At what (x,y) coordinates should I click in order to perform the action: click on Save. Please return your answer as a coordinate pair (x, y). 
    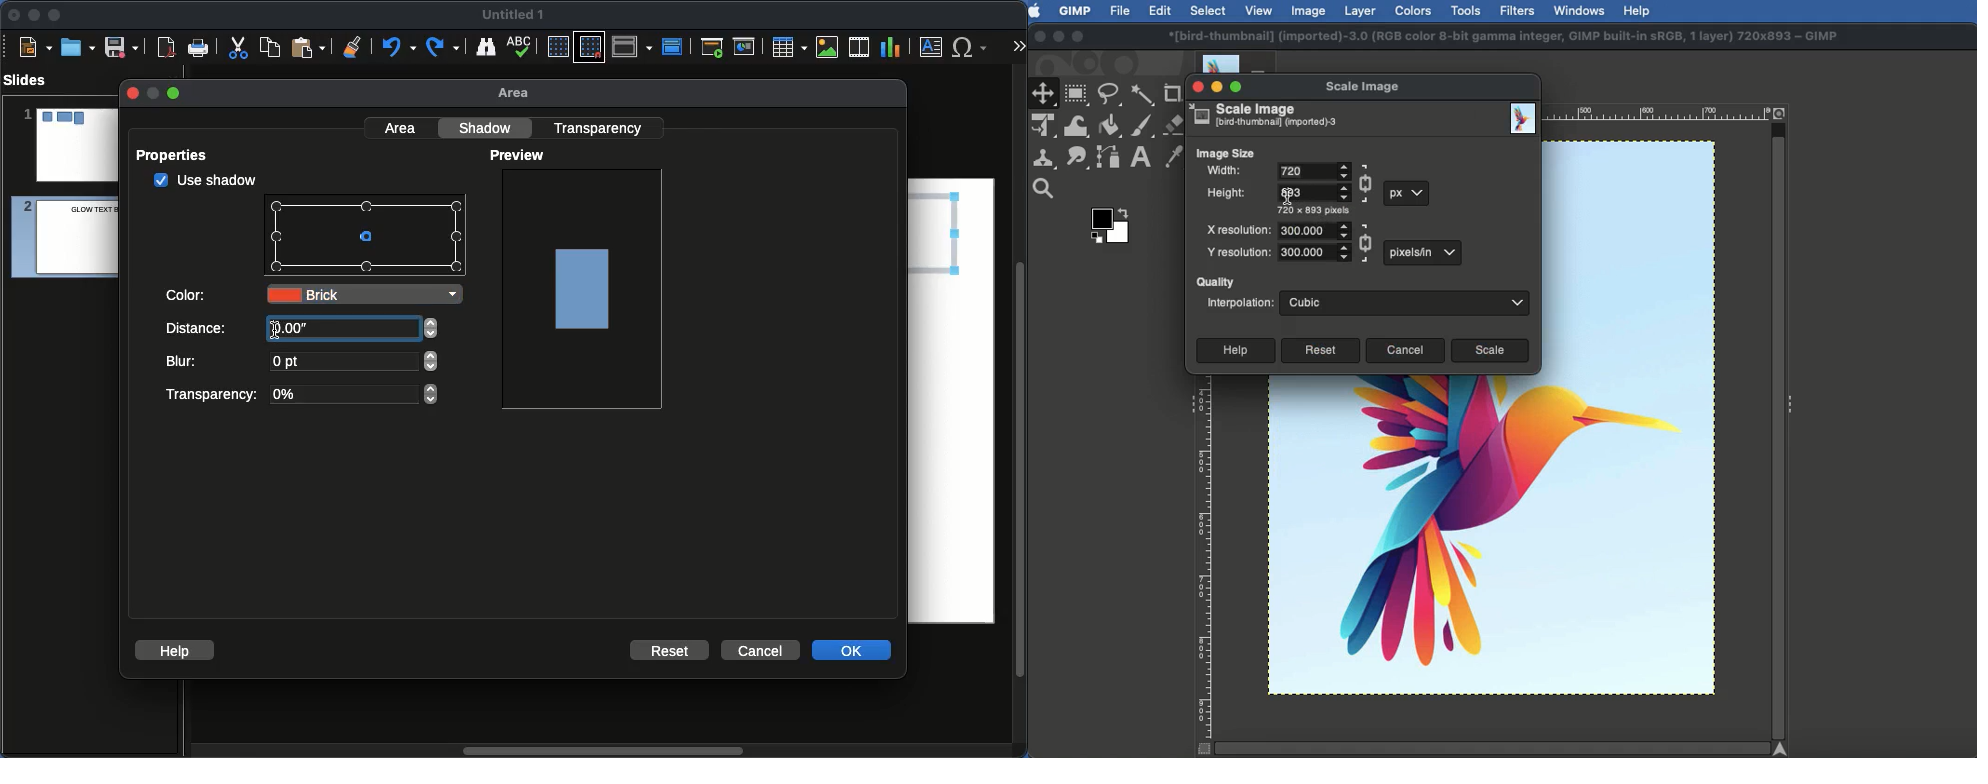
    Looking at the image, I should click on (123, 46).